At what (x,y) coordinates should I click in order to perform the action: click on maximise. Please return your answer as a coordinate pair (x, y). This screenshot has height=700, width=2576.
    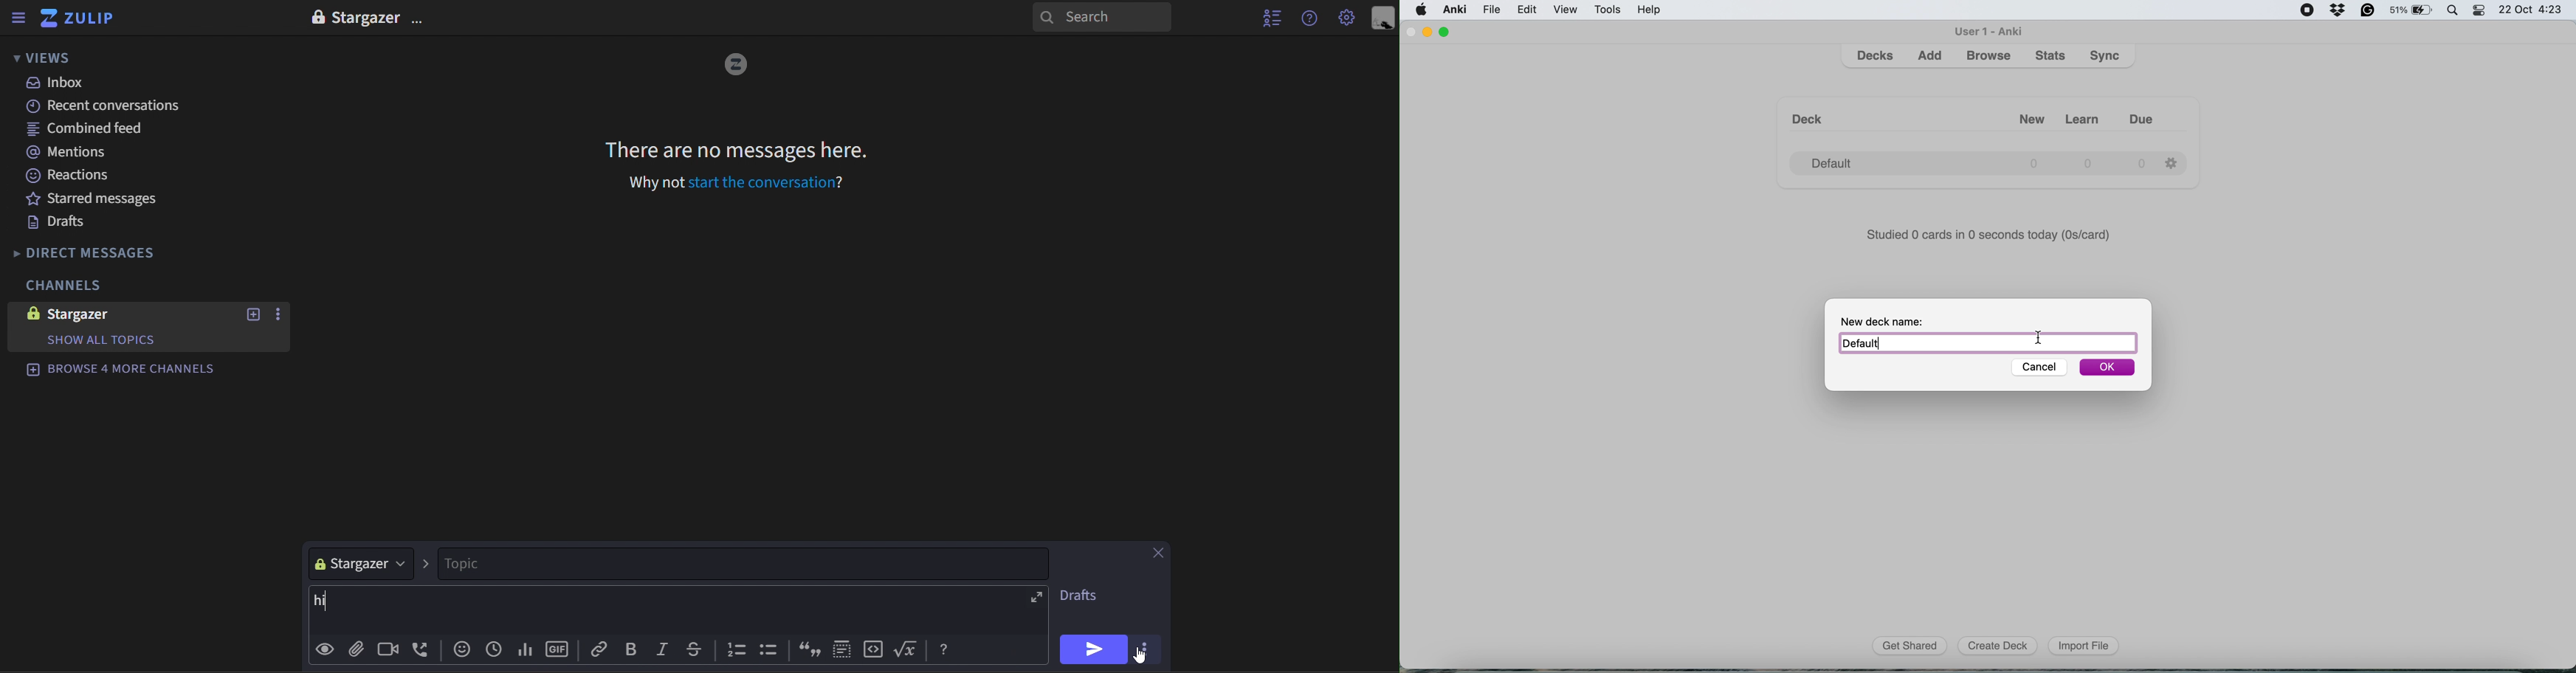
    Looking at the image, I should click on (1448, 30).